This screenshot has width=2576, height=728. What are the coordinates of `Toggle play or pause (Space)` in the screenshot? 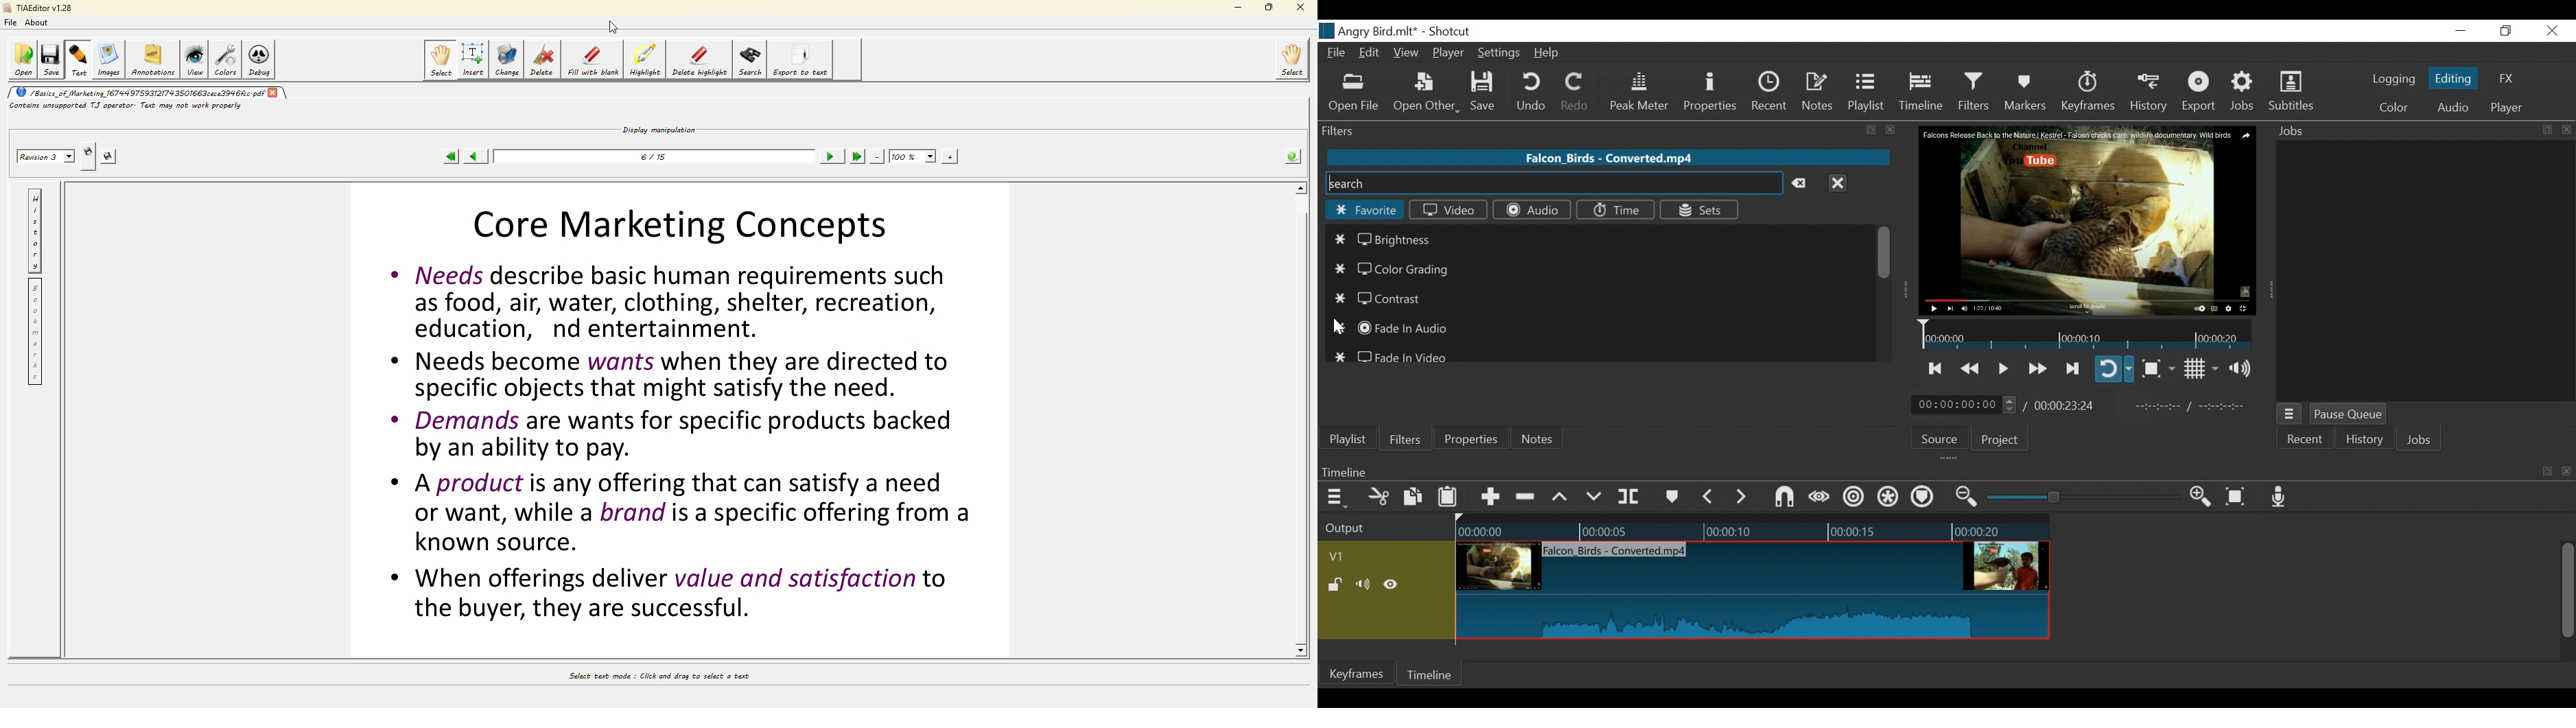 It's located at (2001, 370).